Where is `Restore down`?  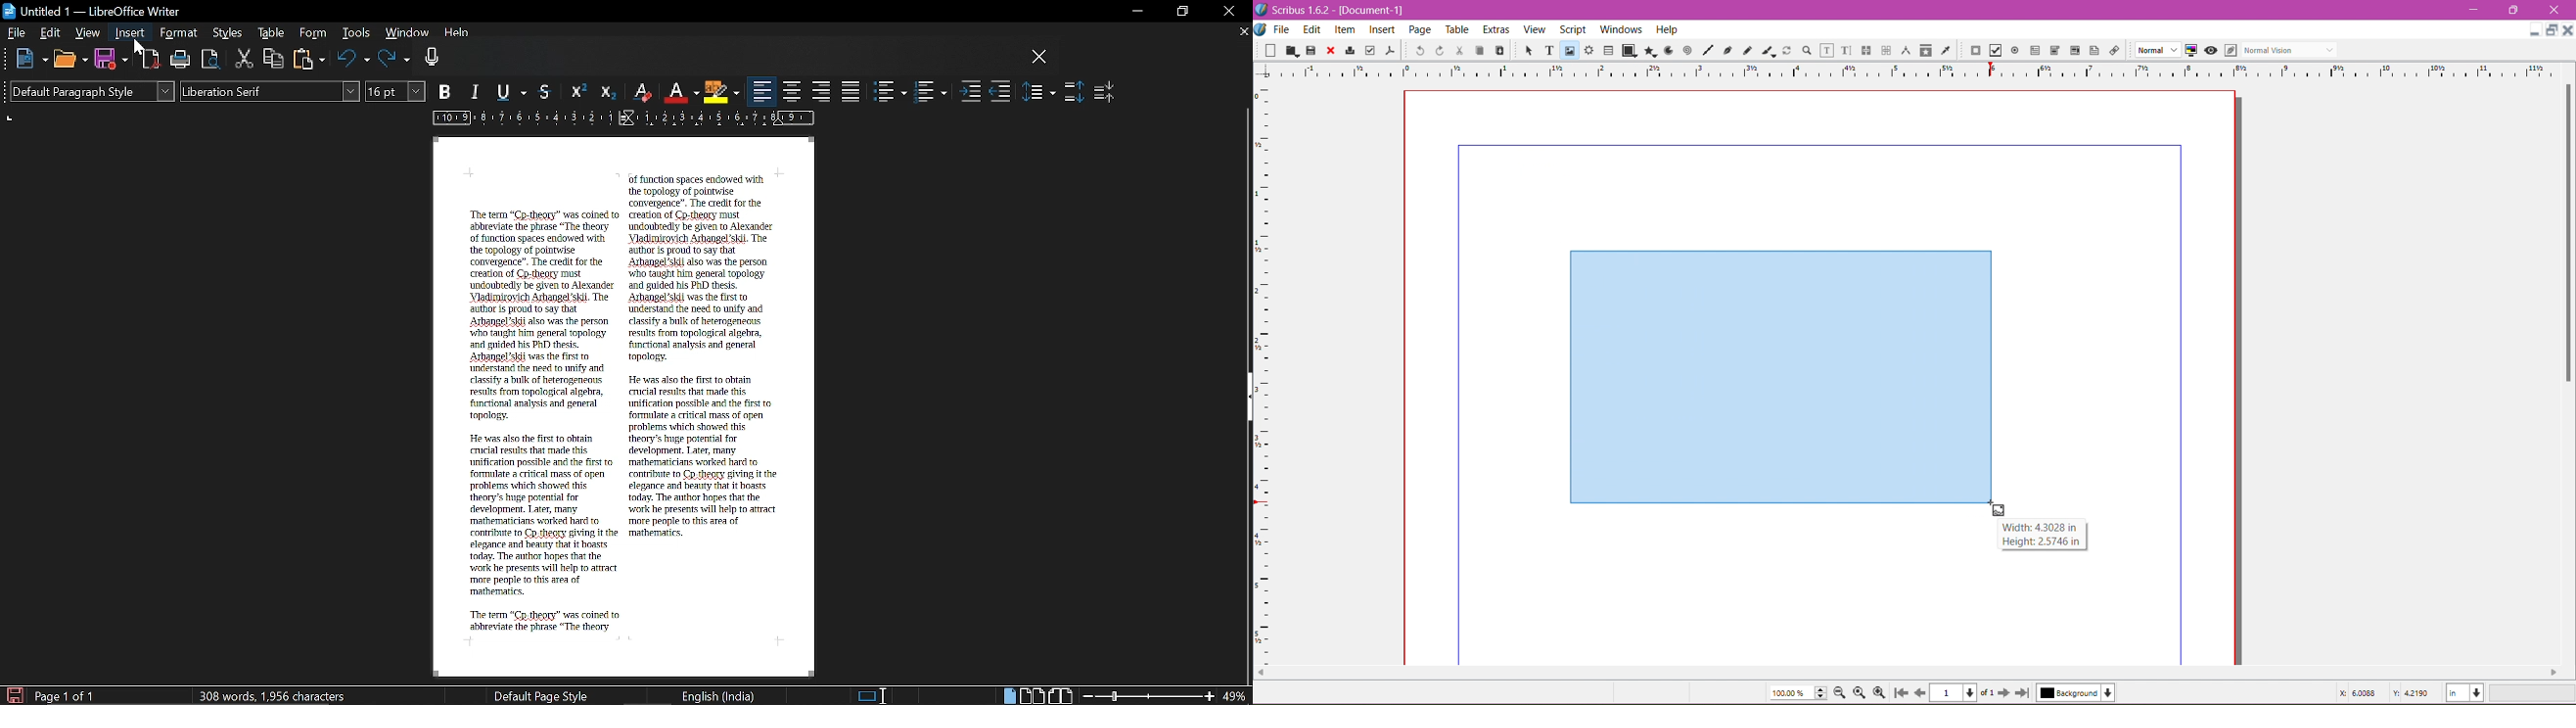
Restore down is located at coordinates (1180, 12).